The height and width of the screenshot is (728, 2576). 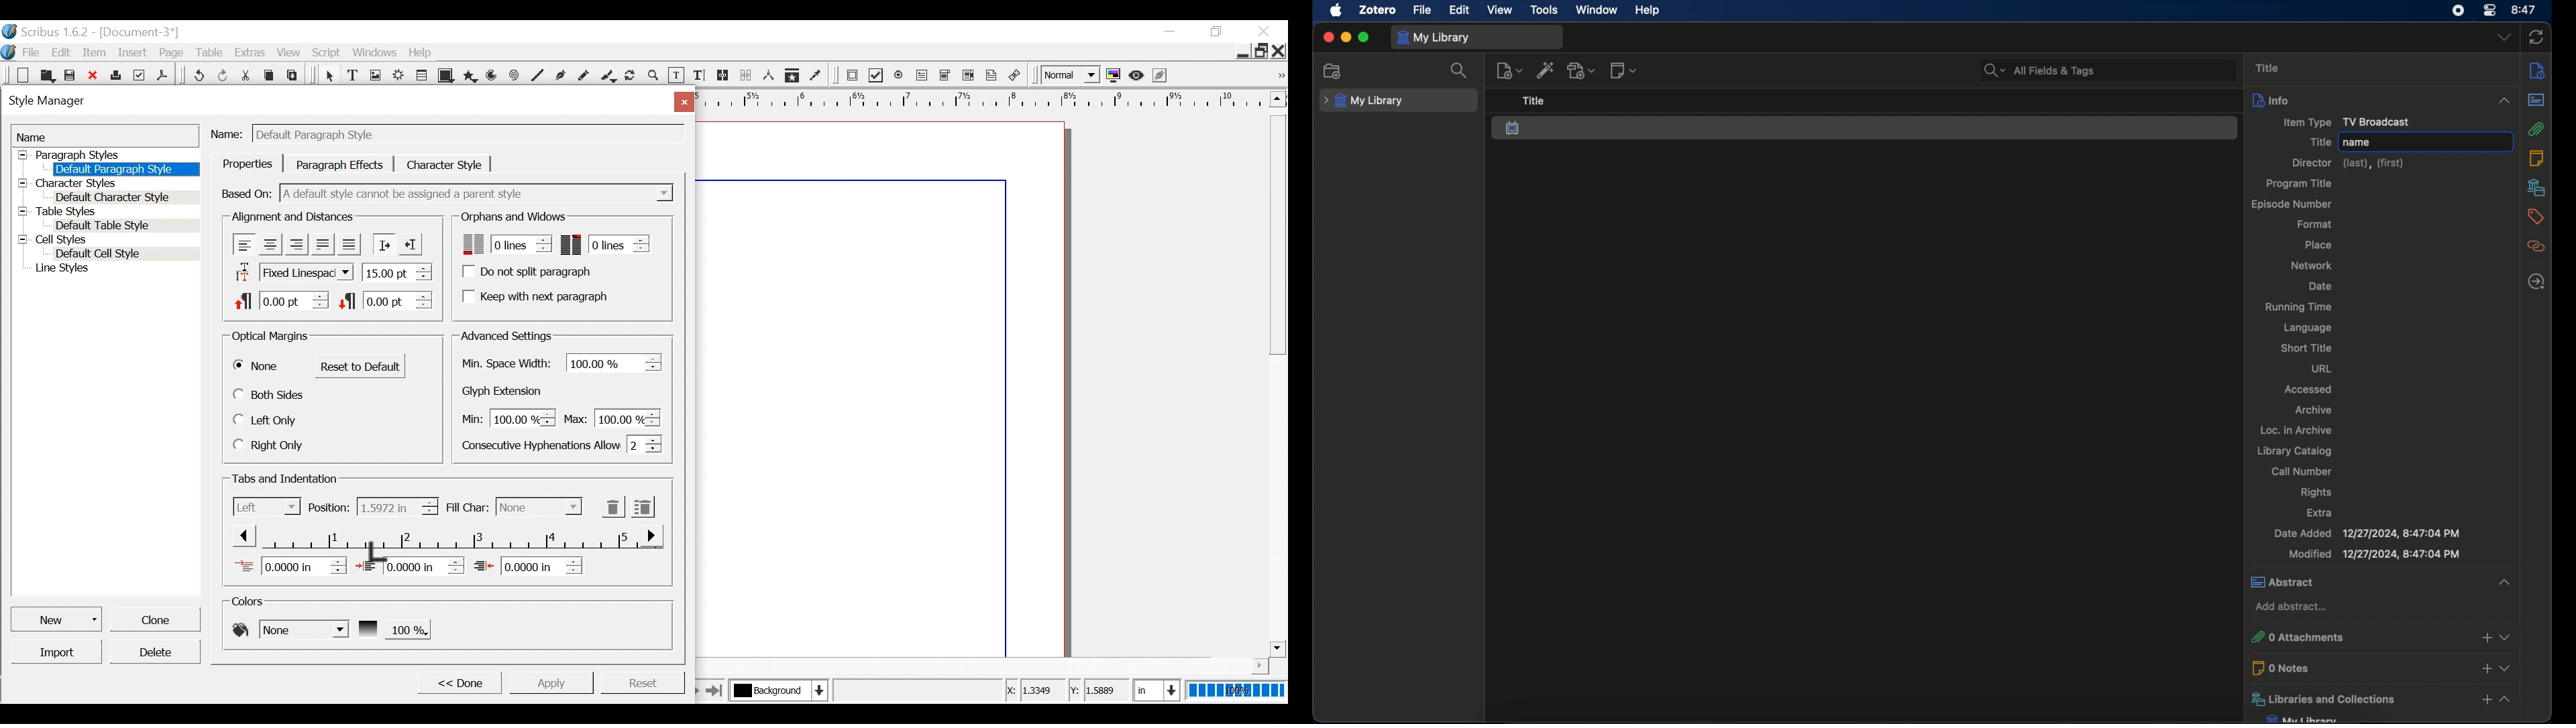 What do you see at coordinates (1378, 9) in the screenshot?
I see `zotero` at bounding box center [1378, 9].